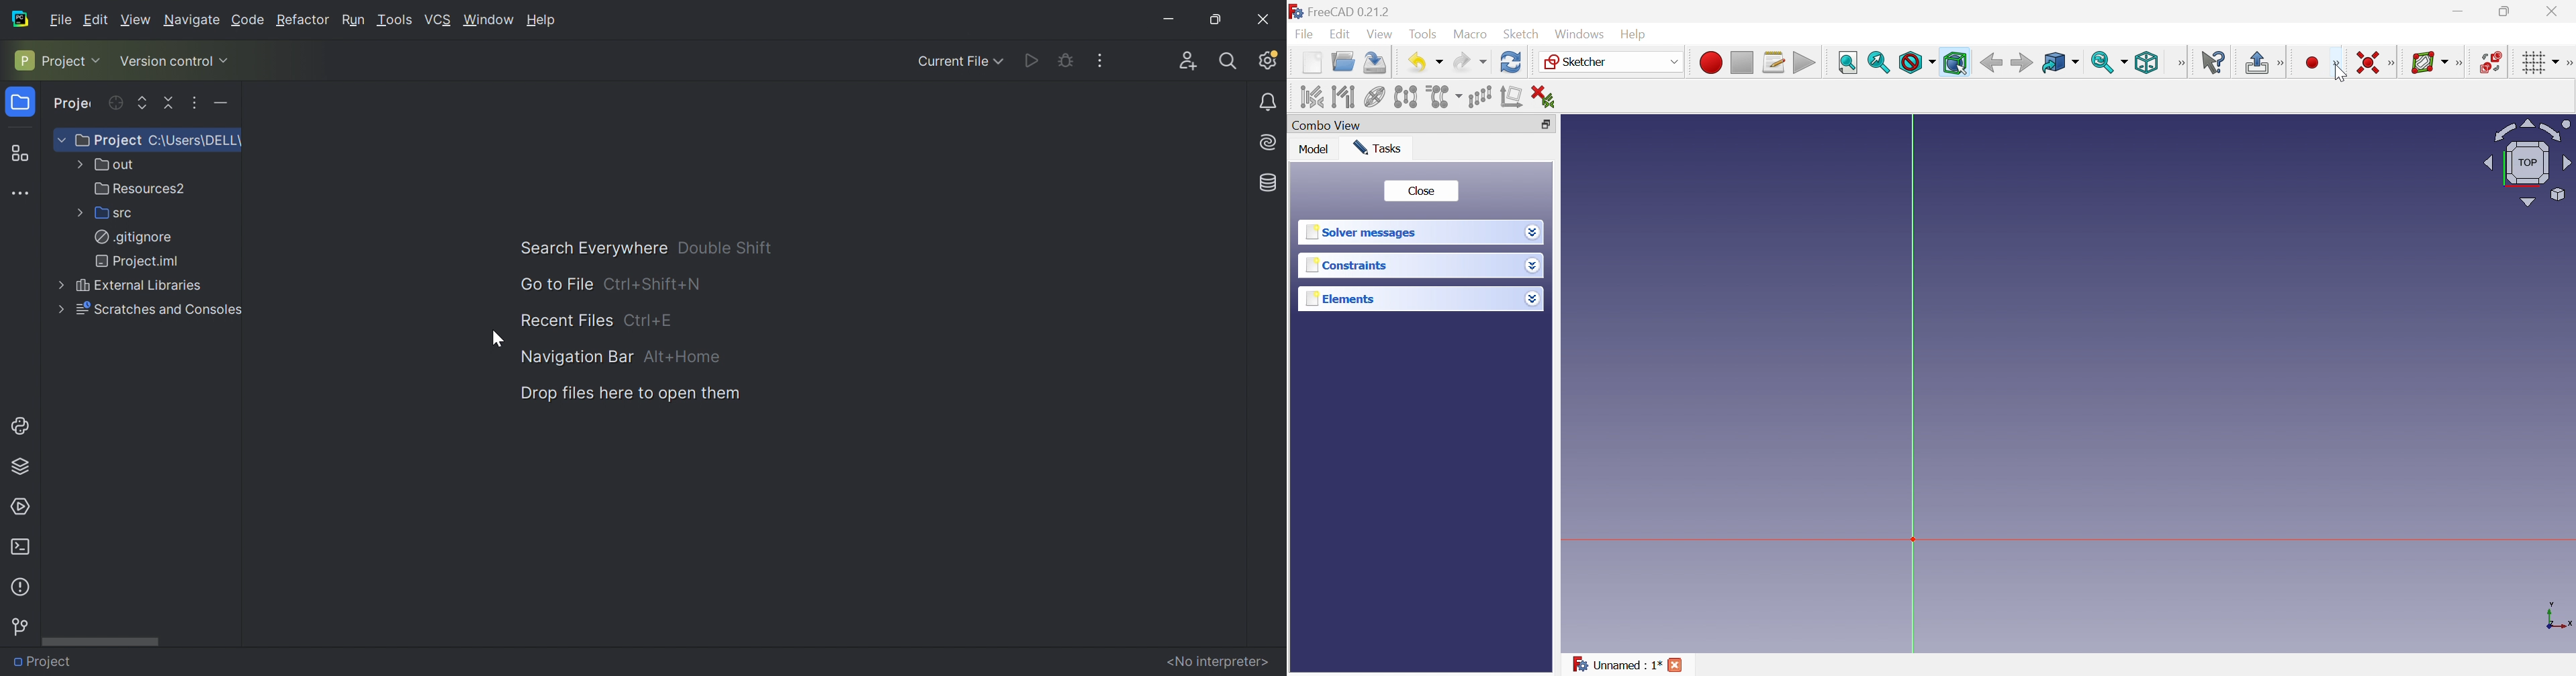 Image resolution: width=2576 pixels, height=700 pixels. What do you see at coordinates (99, 19) in the screenshot?
I see `Edit` at bounding box center [99, 19].